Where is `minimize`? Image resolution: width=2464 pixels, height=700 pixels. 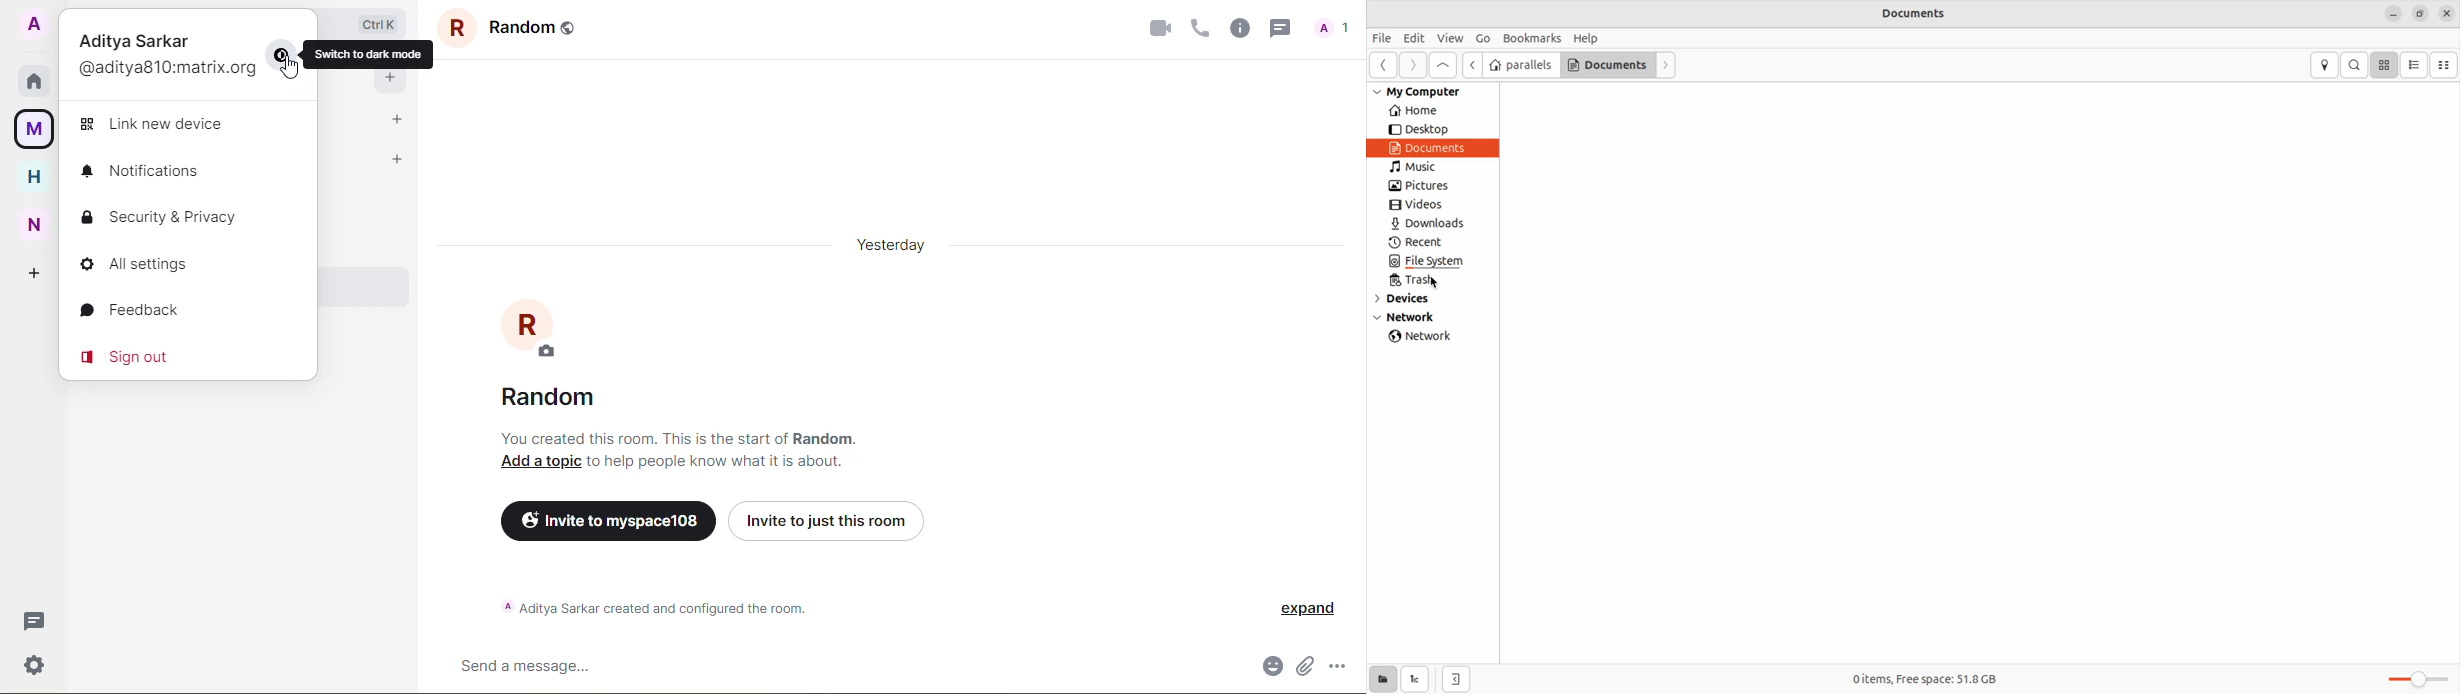
minimize is located at coordinates (2393, 14).